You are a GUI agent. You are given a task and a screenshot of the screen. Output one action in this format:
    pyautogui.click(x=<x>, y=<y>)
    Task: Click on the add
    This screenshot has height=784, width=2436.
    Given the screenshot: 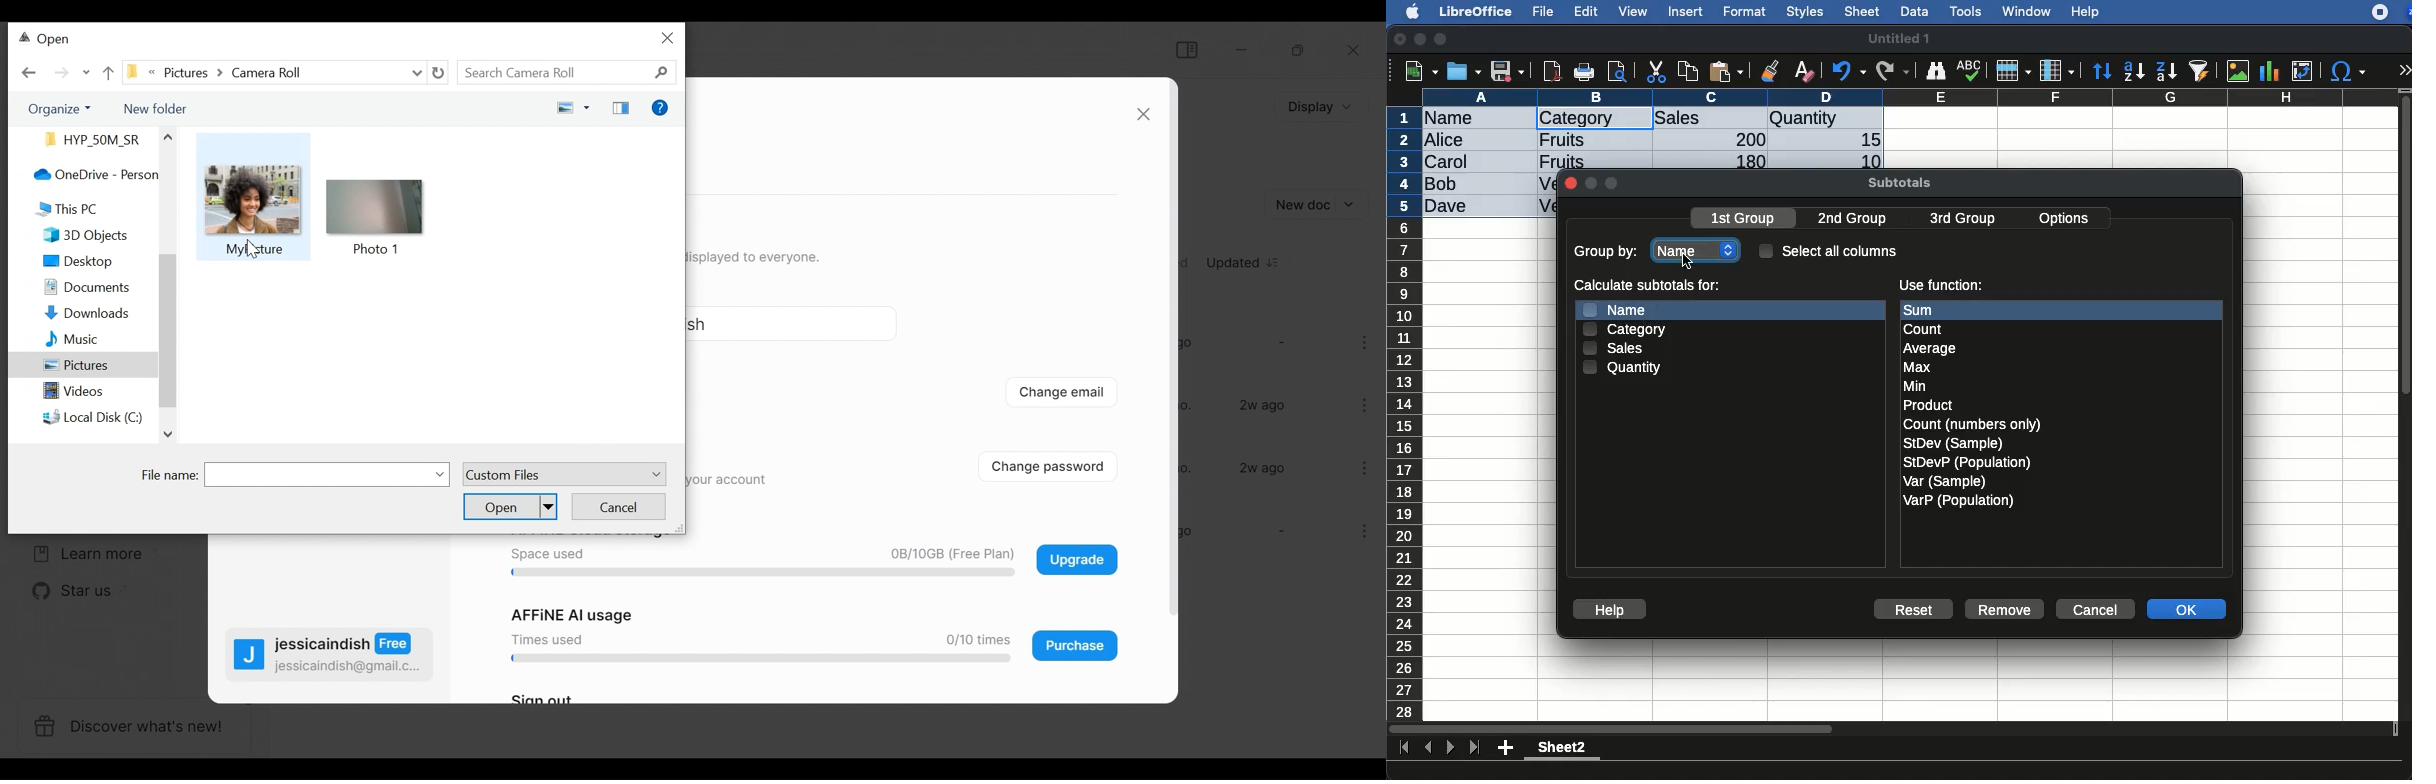 What is the action you would take?
    pyautogui.click(x=1507, y=747)
    